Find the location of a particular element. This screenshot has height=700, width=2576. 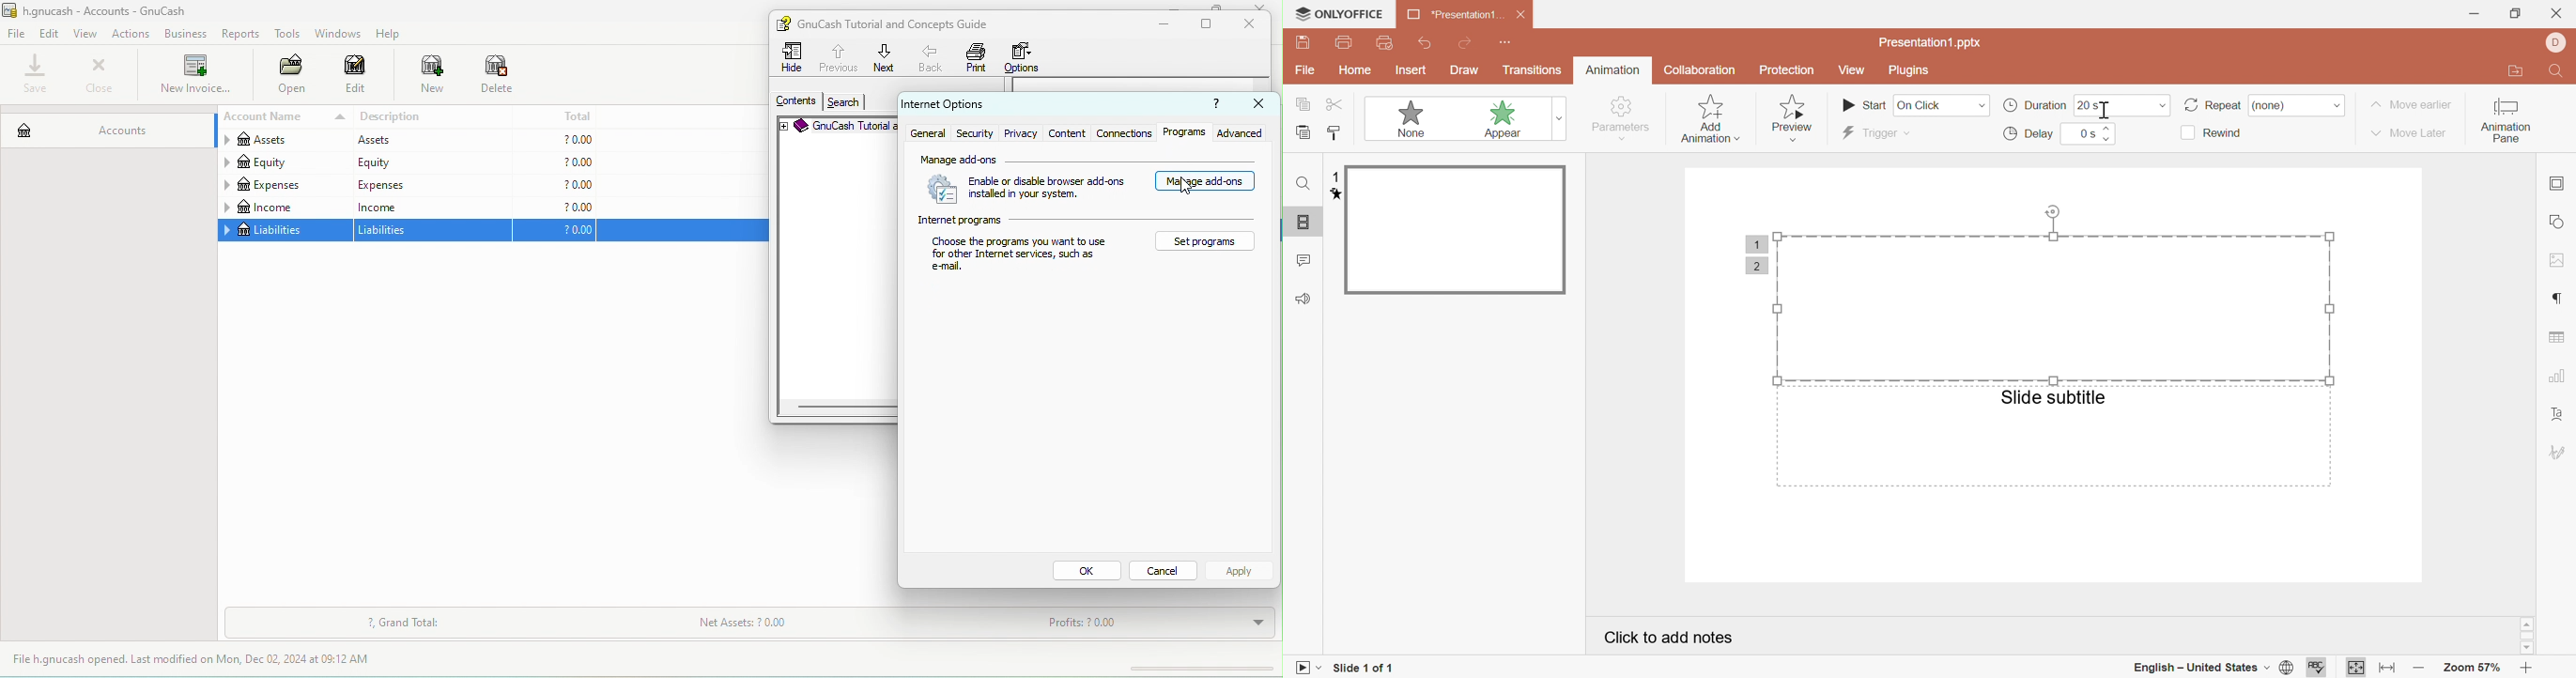

spell checking is located at coordinates (2320, 670).